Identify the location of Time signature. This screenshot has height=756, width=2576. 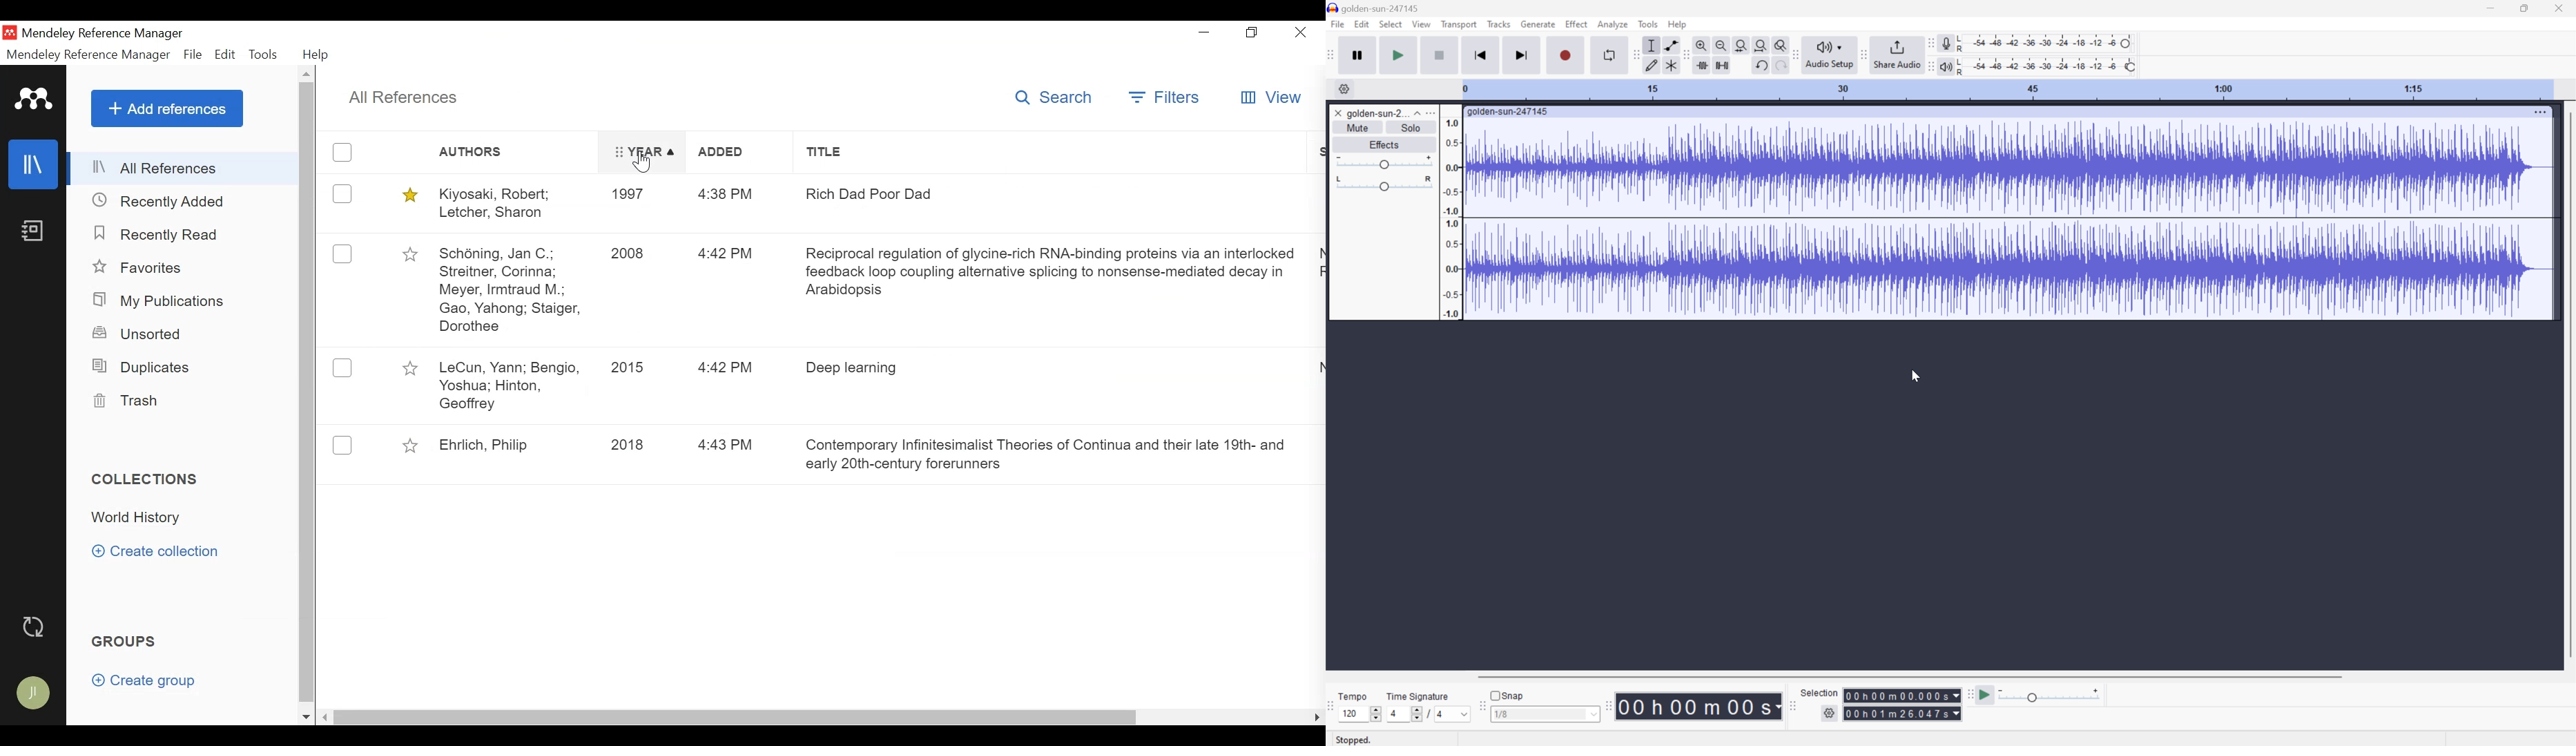
(1417, 695).